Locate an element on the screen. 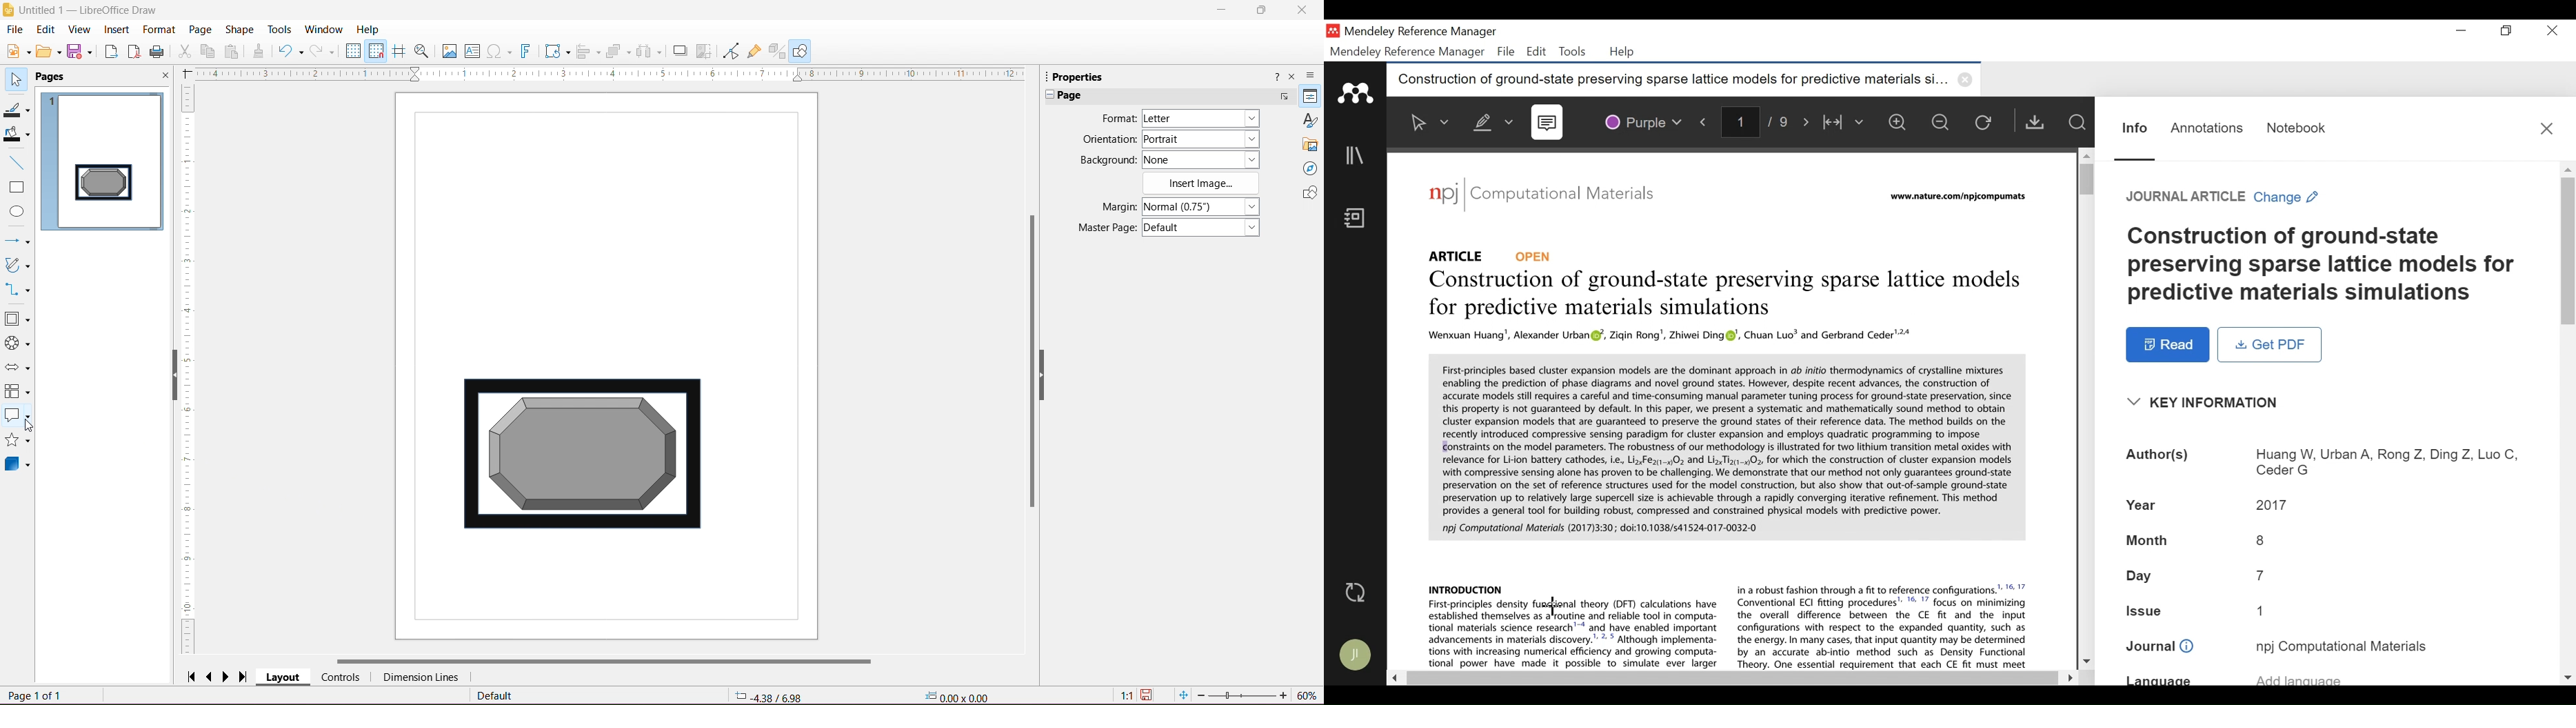 The height and width of the screenshot is (728, 2576). Line Color is located at coordinates (18, 111).